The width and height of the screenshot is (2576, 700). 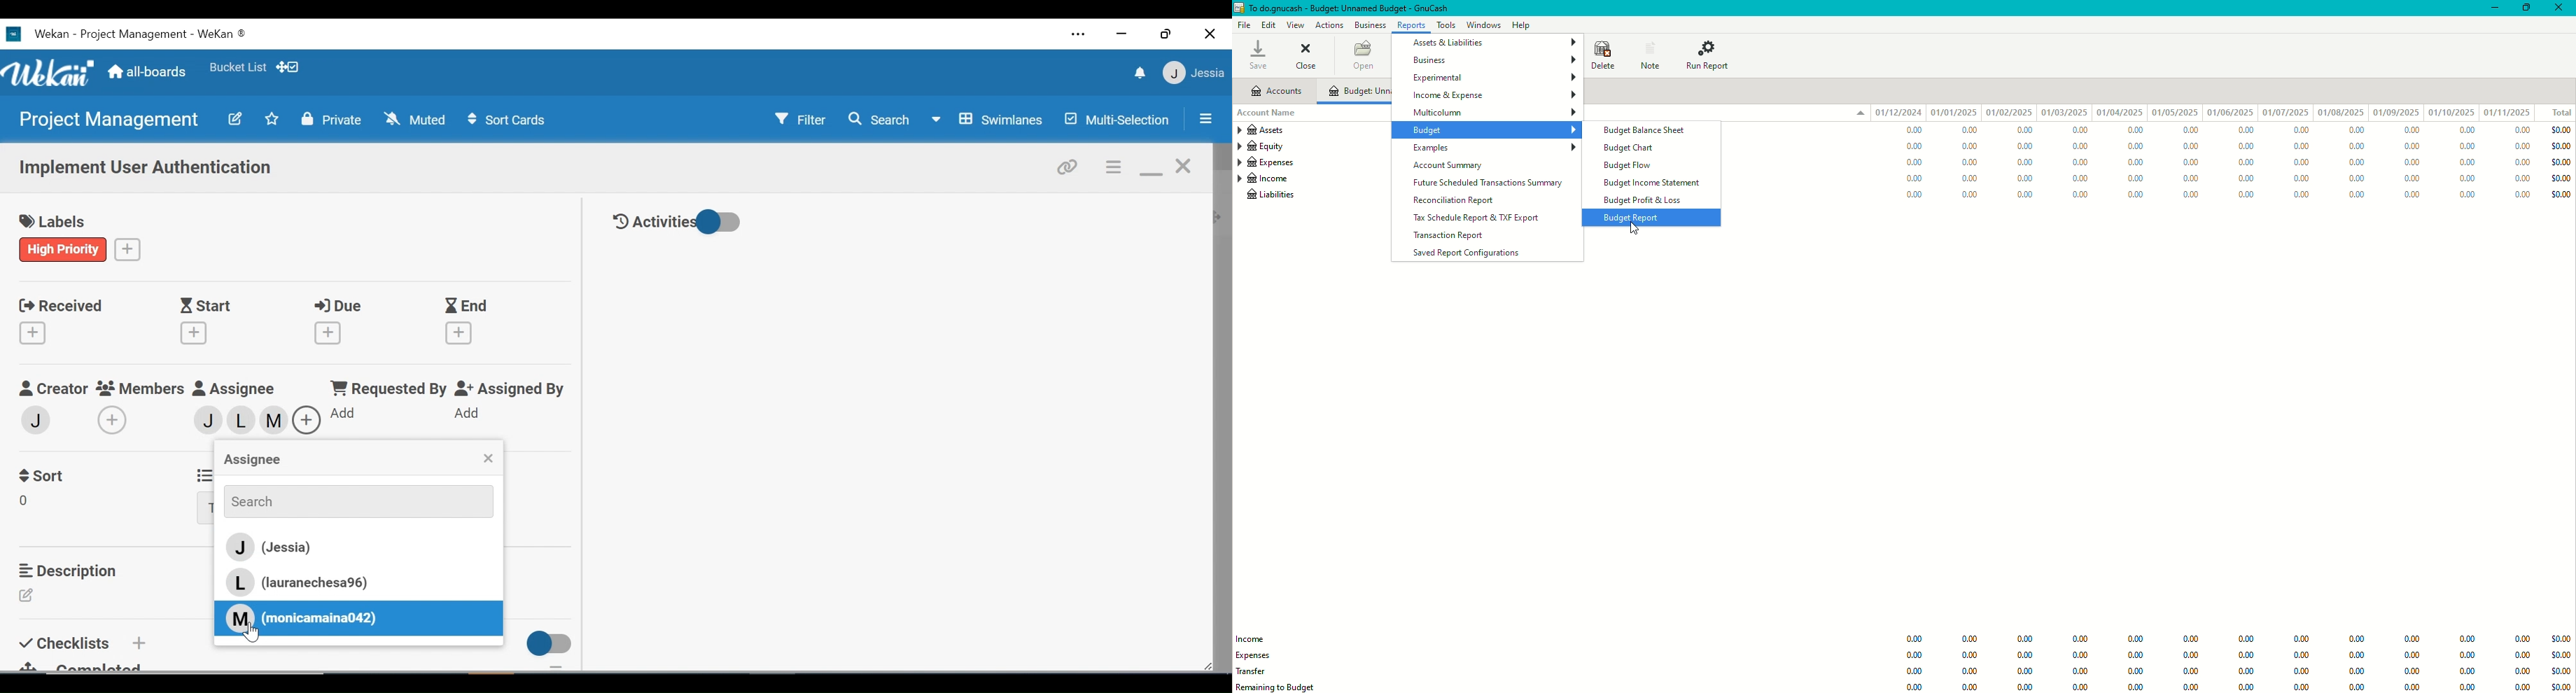 What do you see at coordinates (28, 502) in the screenshot?
I see `Field` at bounding box center [28, 502].